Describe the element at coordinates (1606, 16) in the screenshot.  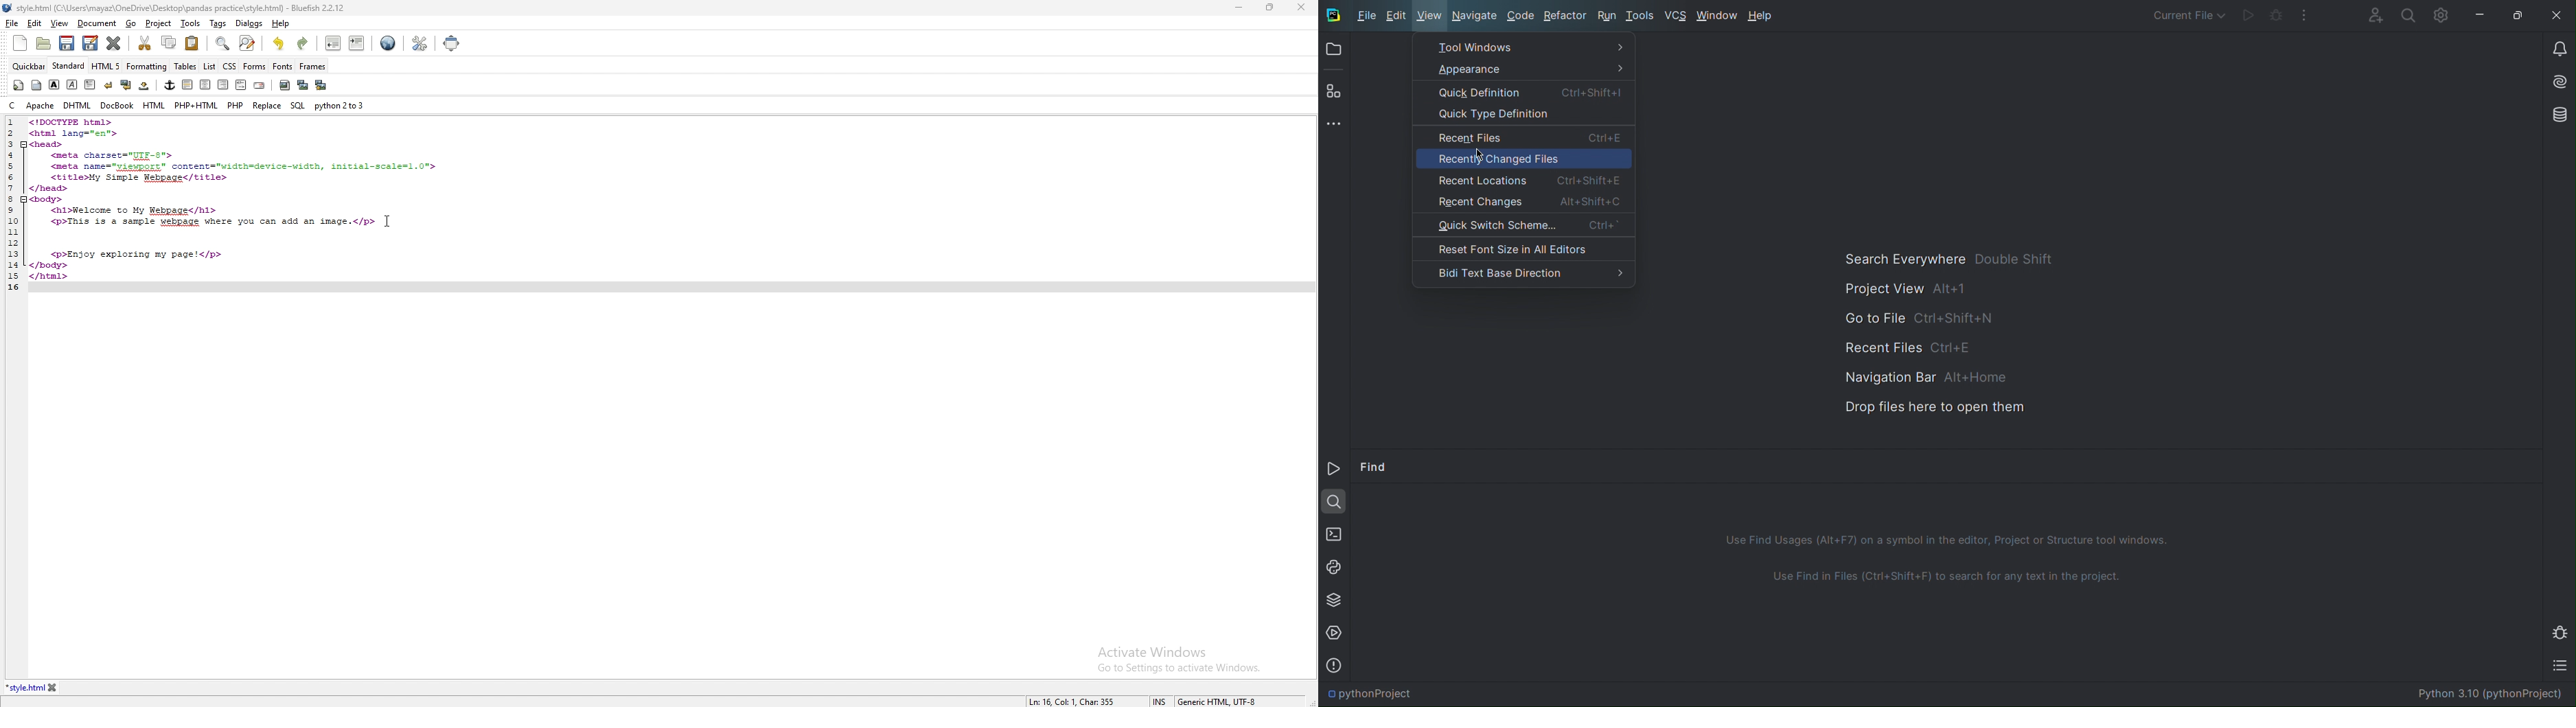
I see `Run` at that location.